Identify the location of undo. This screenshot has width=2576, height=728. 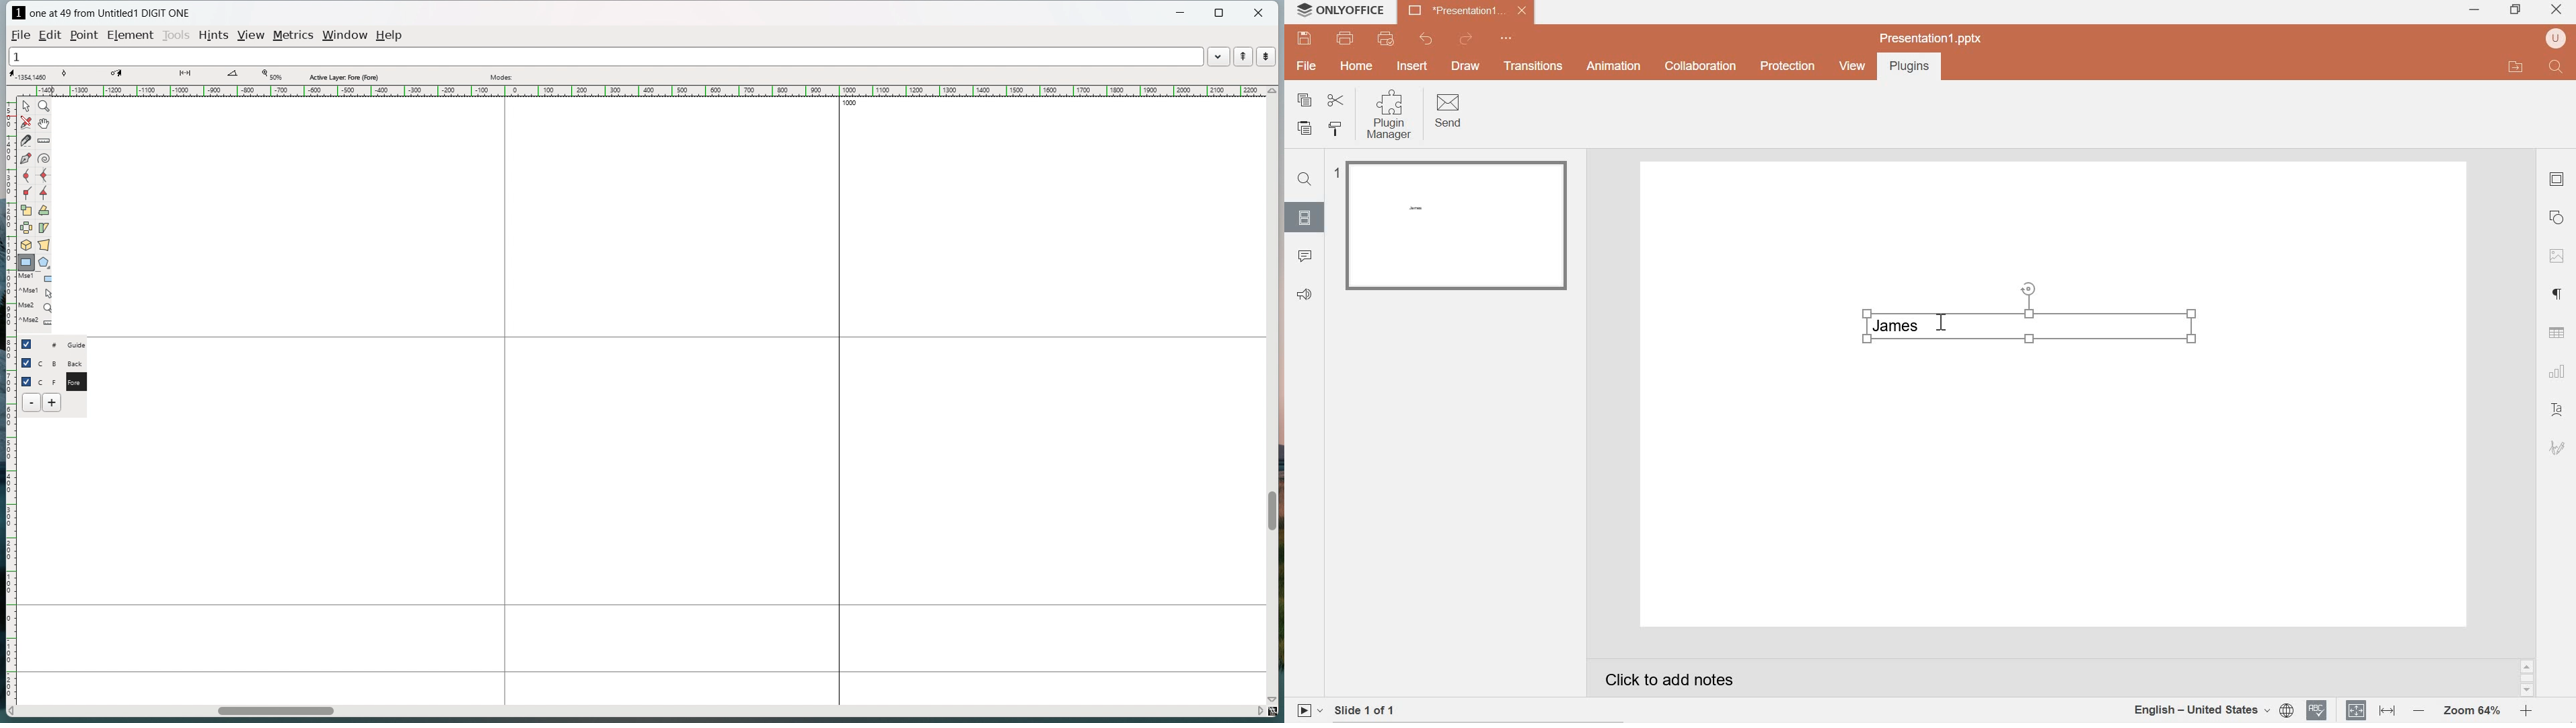
(1424, 39).